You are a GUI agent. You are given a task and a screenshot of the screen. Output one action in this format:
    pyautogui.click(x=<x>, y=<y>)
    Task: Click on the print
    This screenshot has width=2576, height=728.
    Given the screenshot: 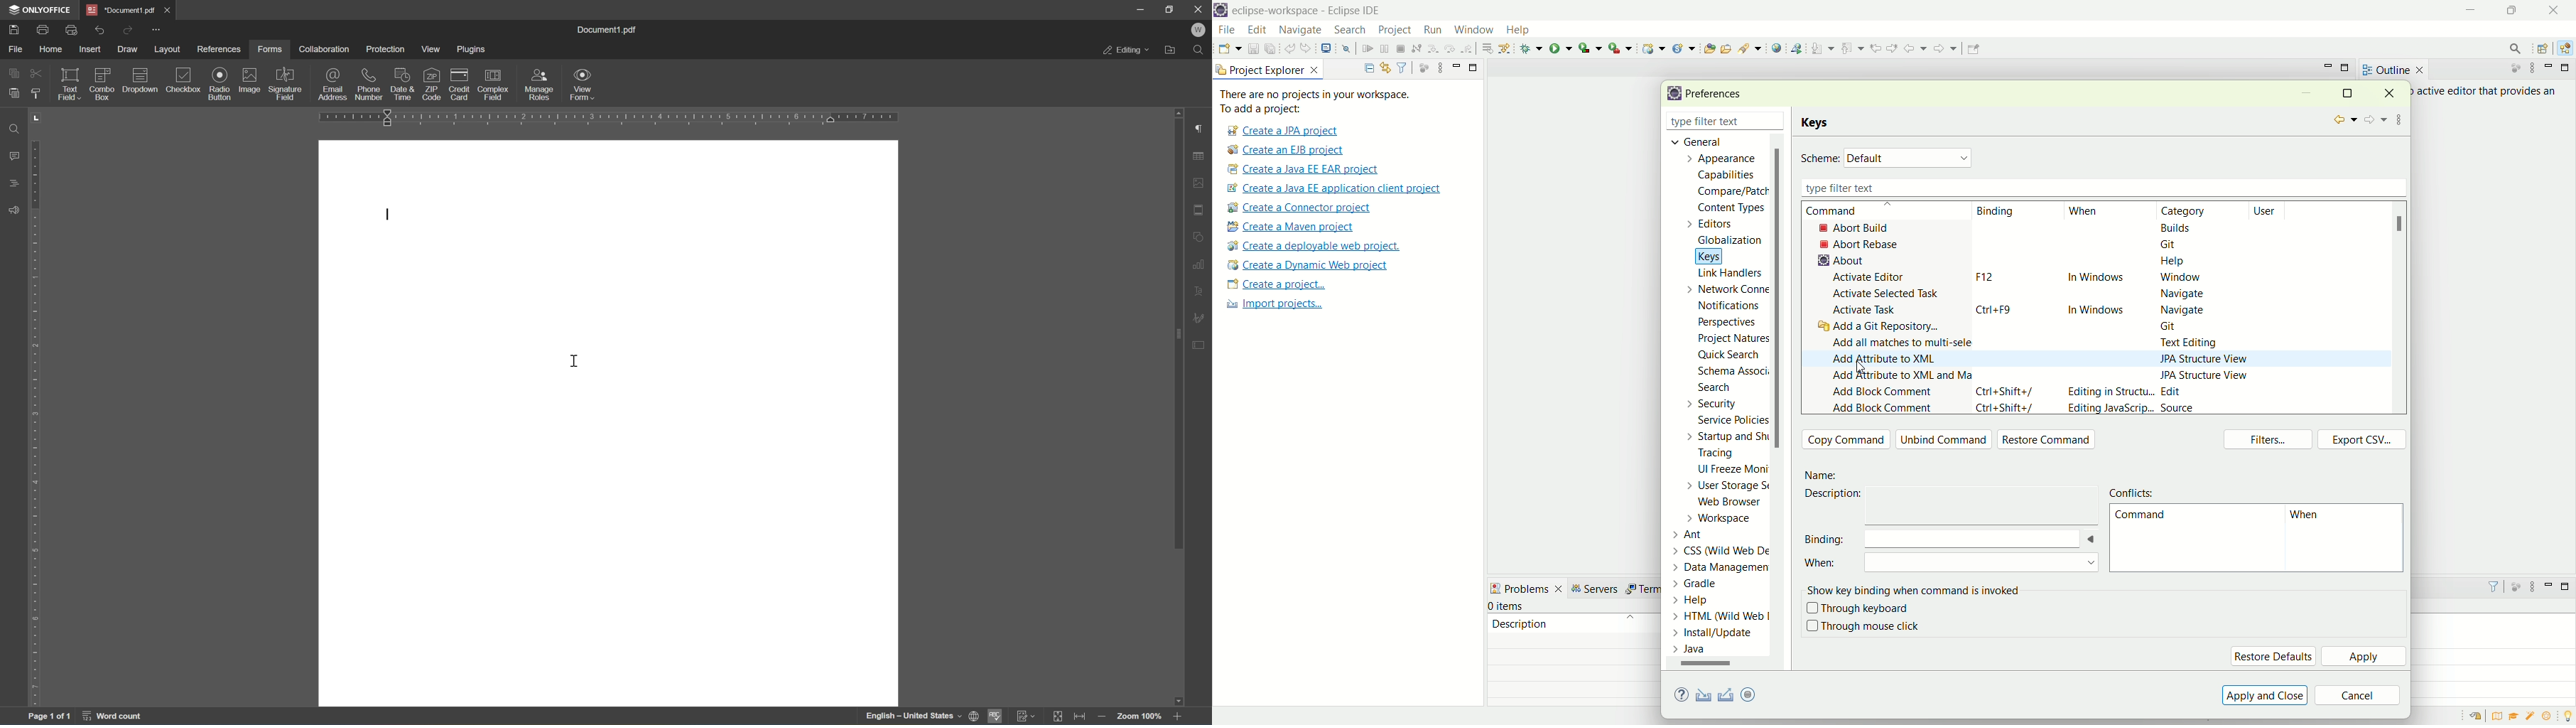 What is the action you would take?
    pyautogui.click(x=42, y=31)
    